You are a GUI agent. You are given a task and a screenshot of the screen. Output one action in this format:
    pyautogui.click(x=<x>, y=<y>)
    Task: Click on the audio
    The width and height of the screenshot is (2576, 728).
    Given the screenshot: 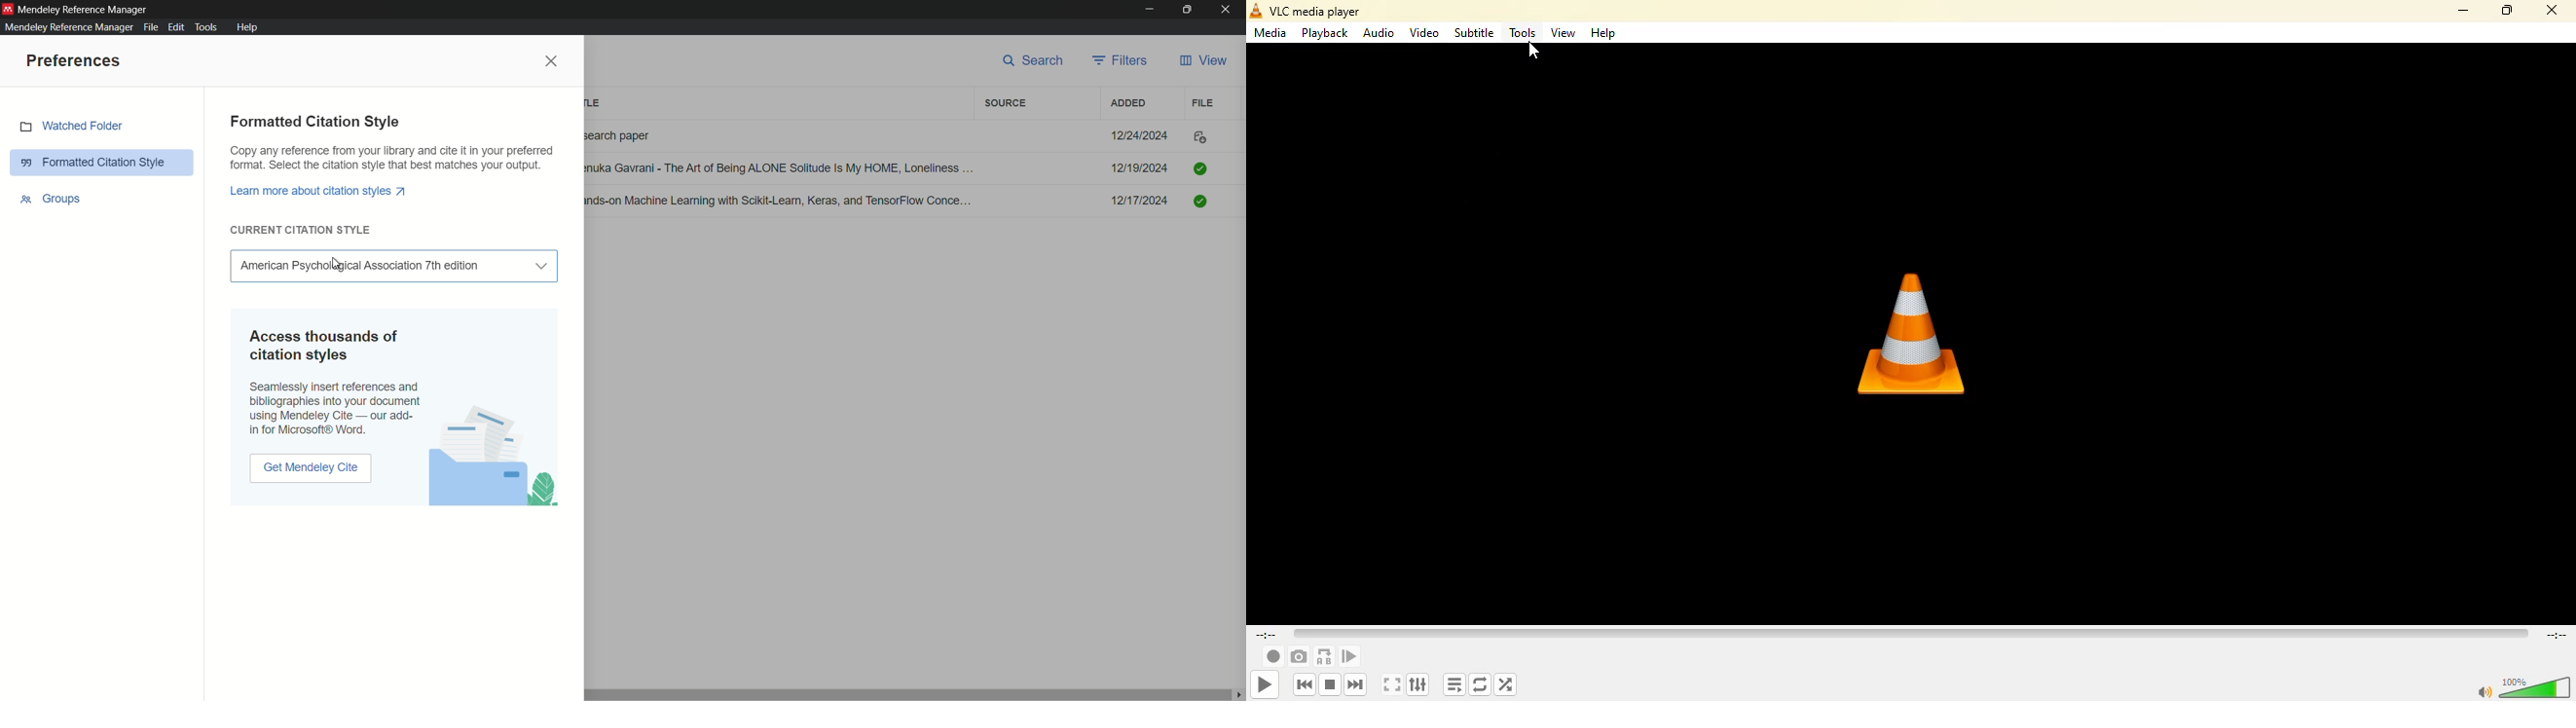 What is the action you would take?
    pyautogui.click(x=1379, y=35)
    